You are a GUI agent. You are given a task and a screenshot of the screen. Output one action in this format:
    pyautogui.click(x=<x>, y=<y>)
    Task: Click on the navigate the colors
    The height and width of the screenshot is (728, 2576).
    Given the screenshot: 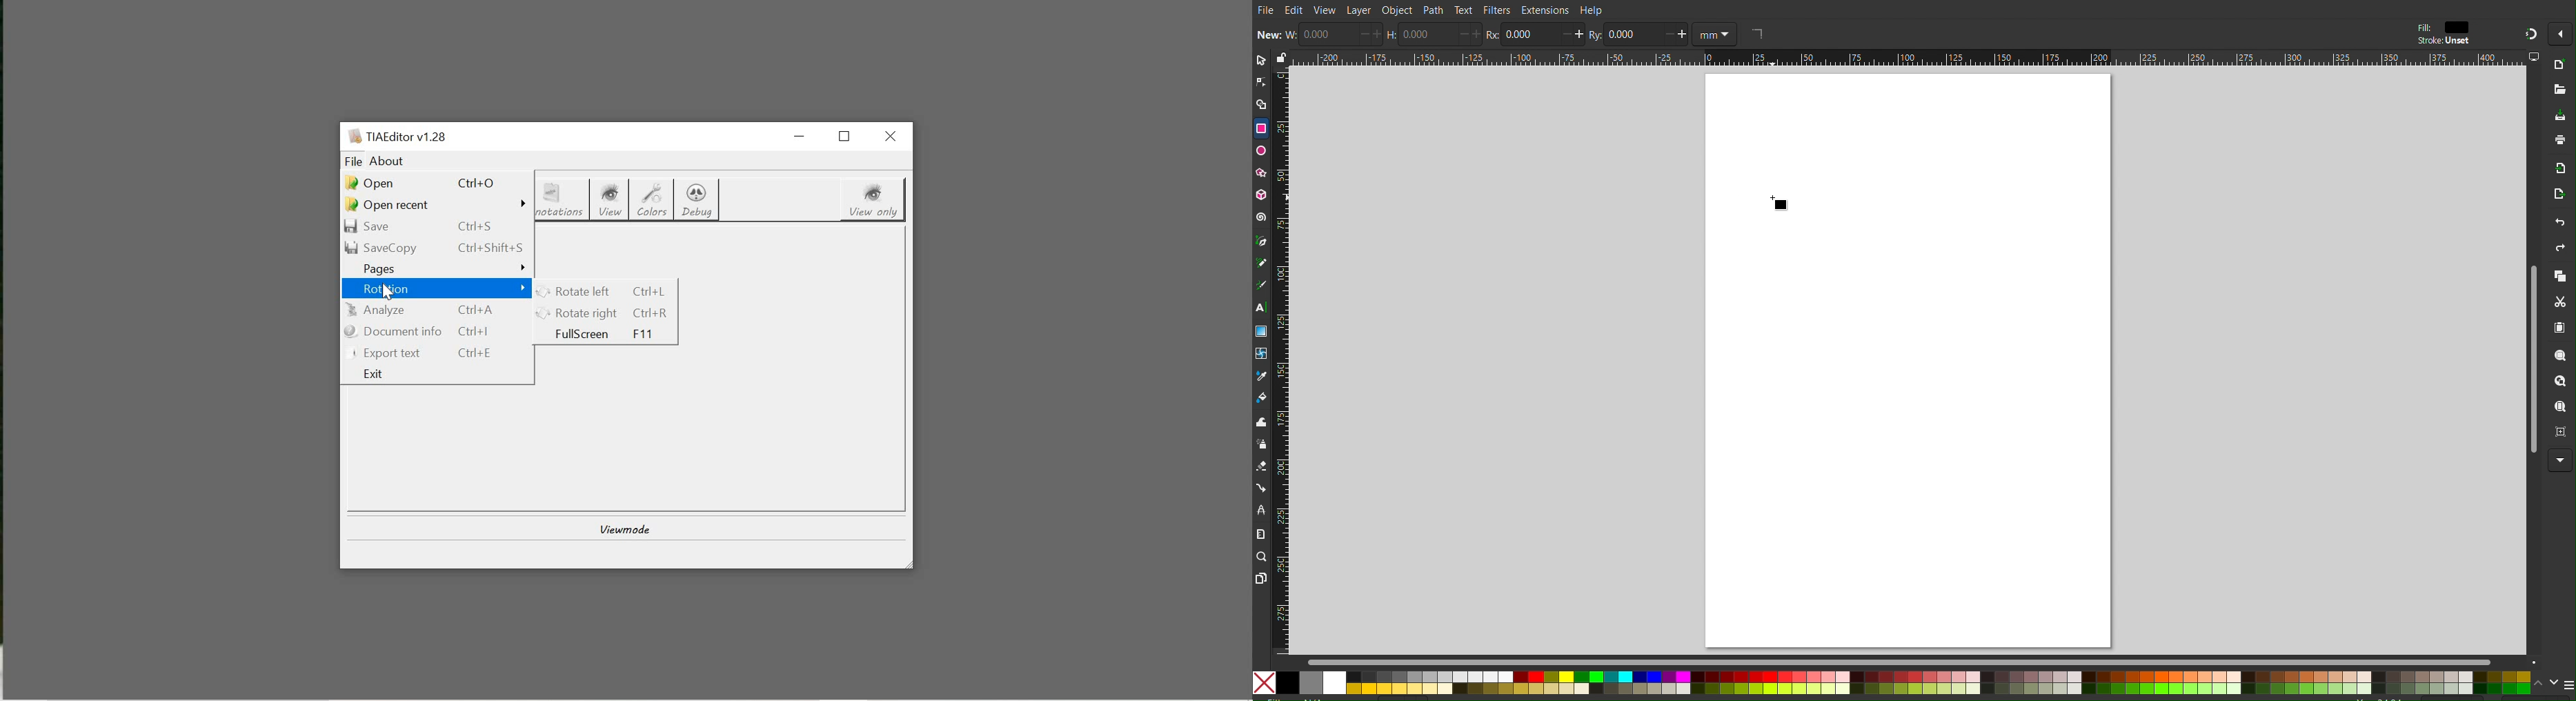 What is the action you would take?
    pyautogui.click(x=2546, y=684)
    